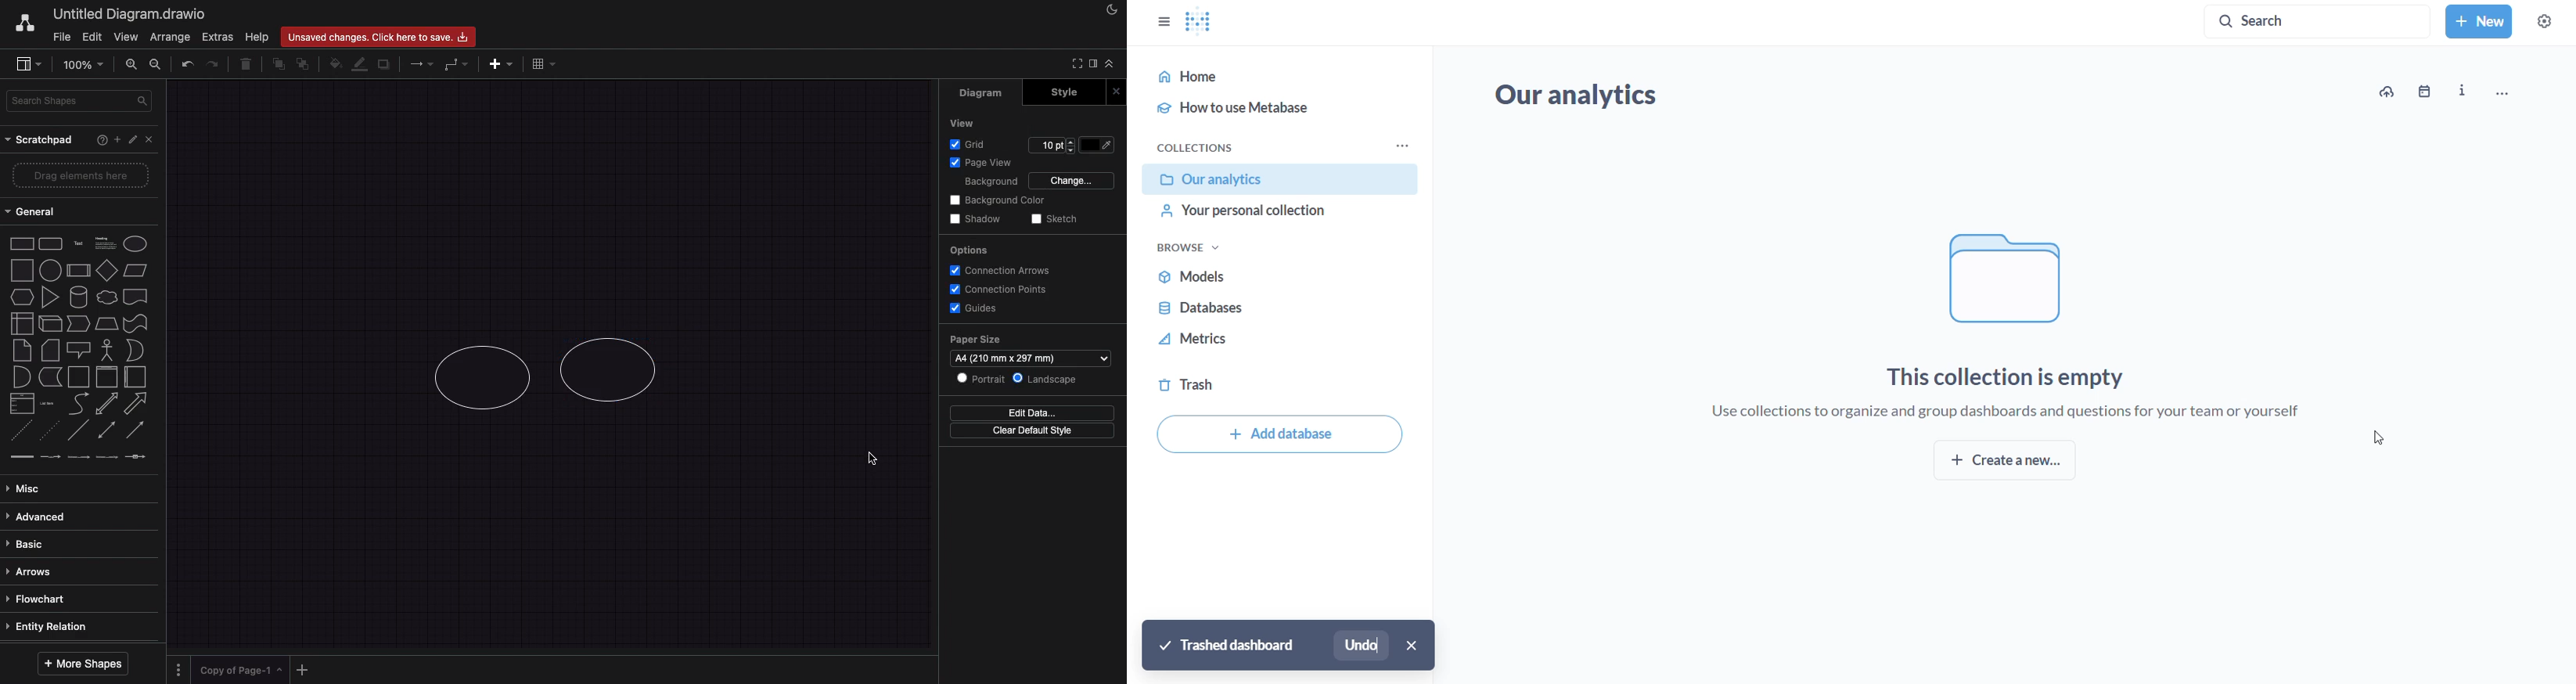  Describe the element at coordinates (51, 270) in the screenshot. I see `circle` at that location.